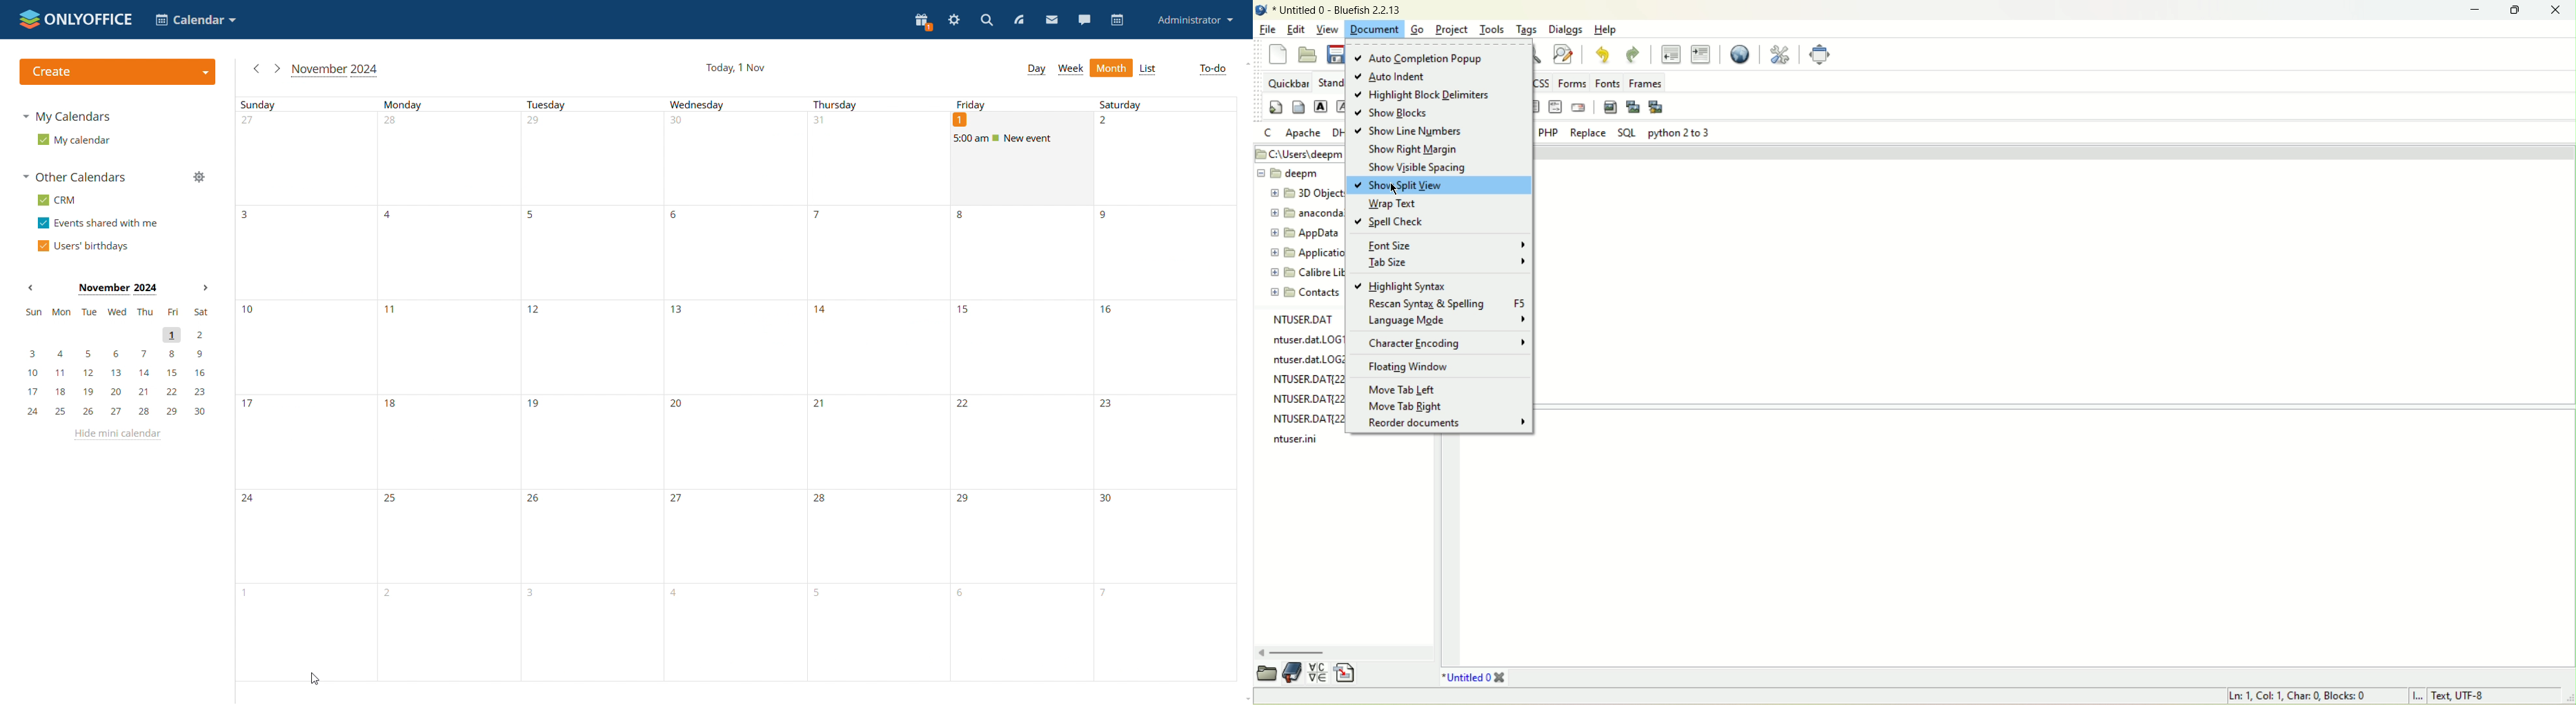 The height and width of the screenshot is (728, 2576). Describe the element at coordinates (1279, 54) in the screenshot. I see `new file` at that location.